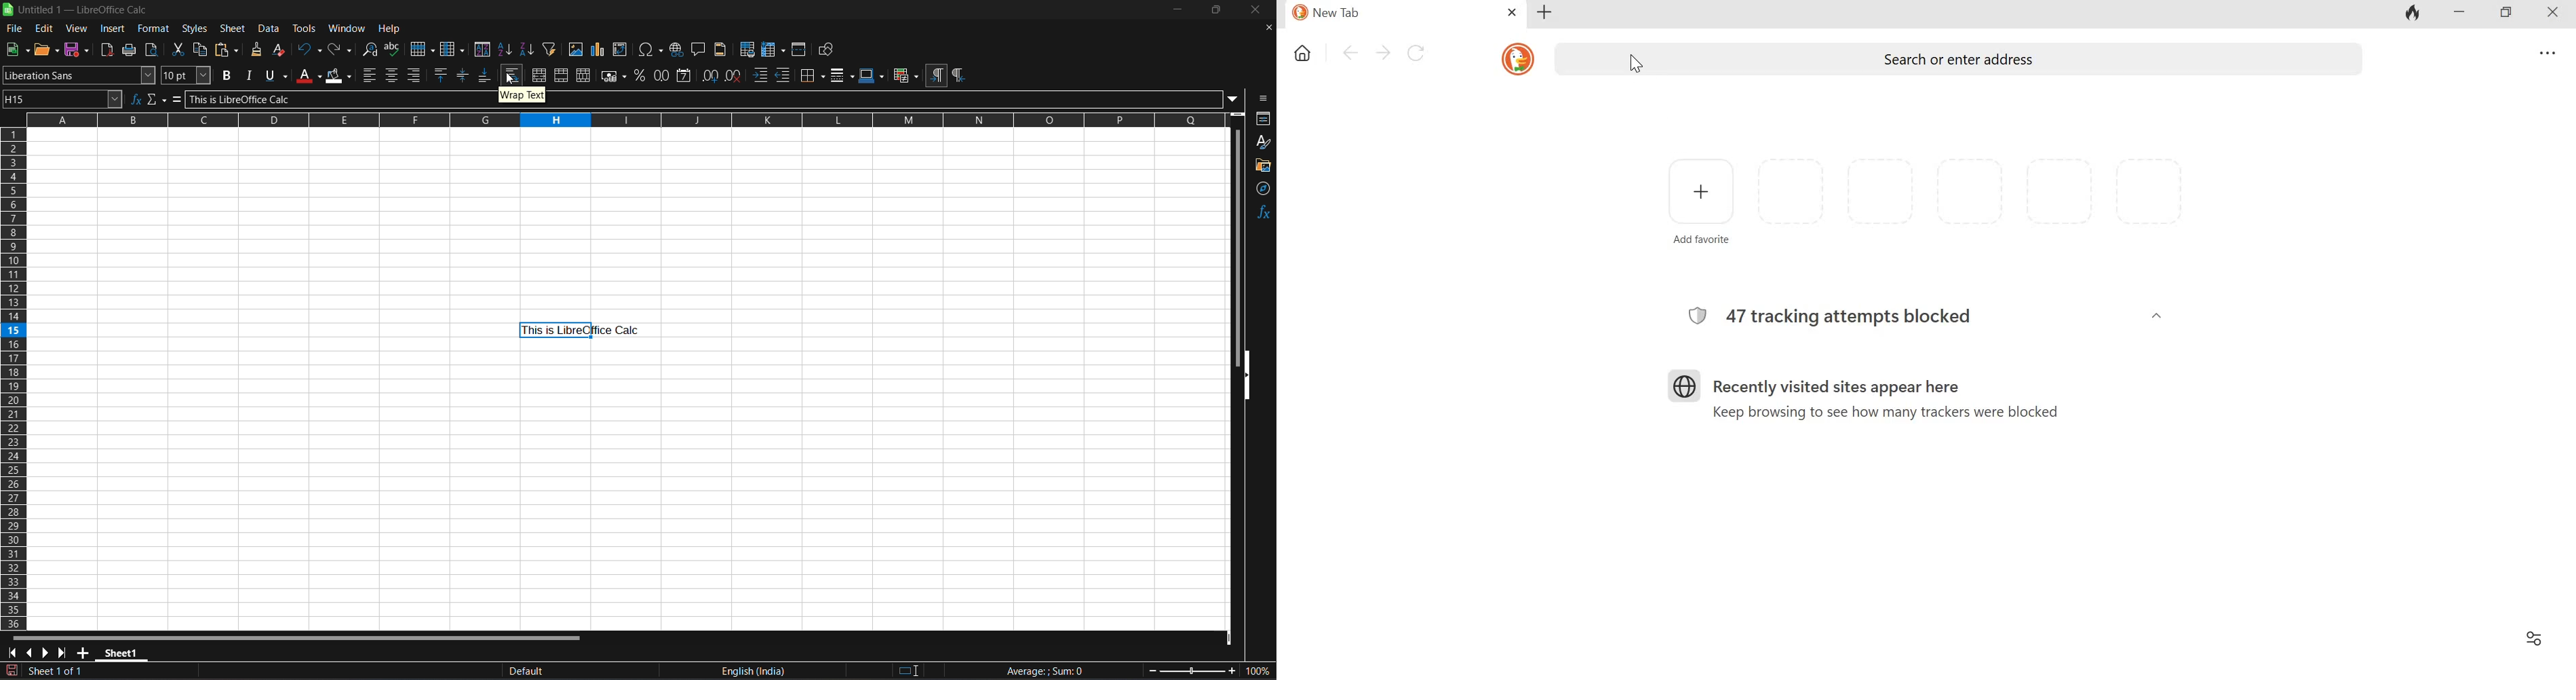  What do you see at coordinates (1262, 99) in the screenshot?
I see `sidebar settings` at bounding box center [1262, 99].